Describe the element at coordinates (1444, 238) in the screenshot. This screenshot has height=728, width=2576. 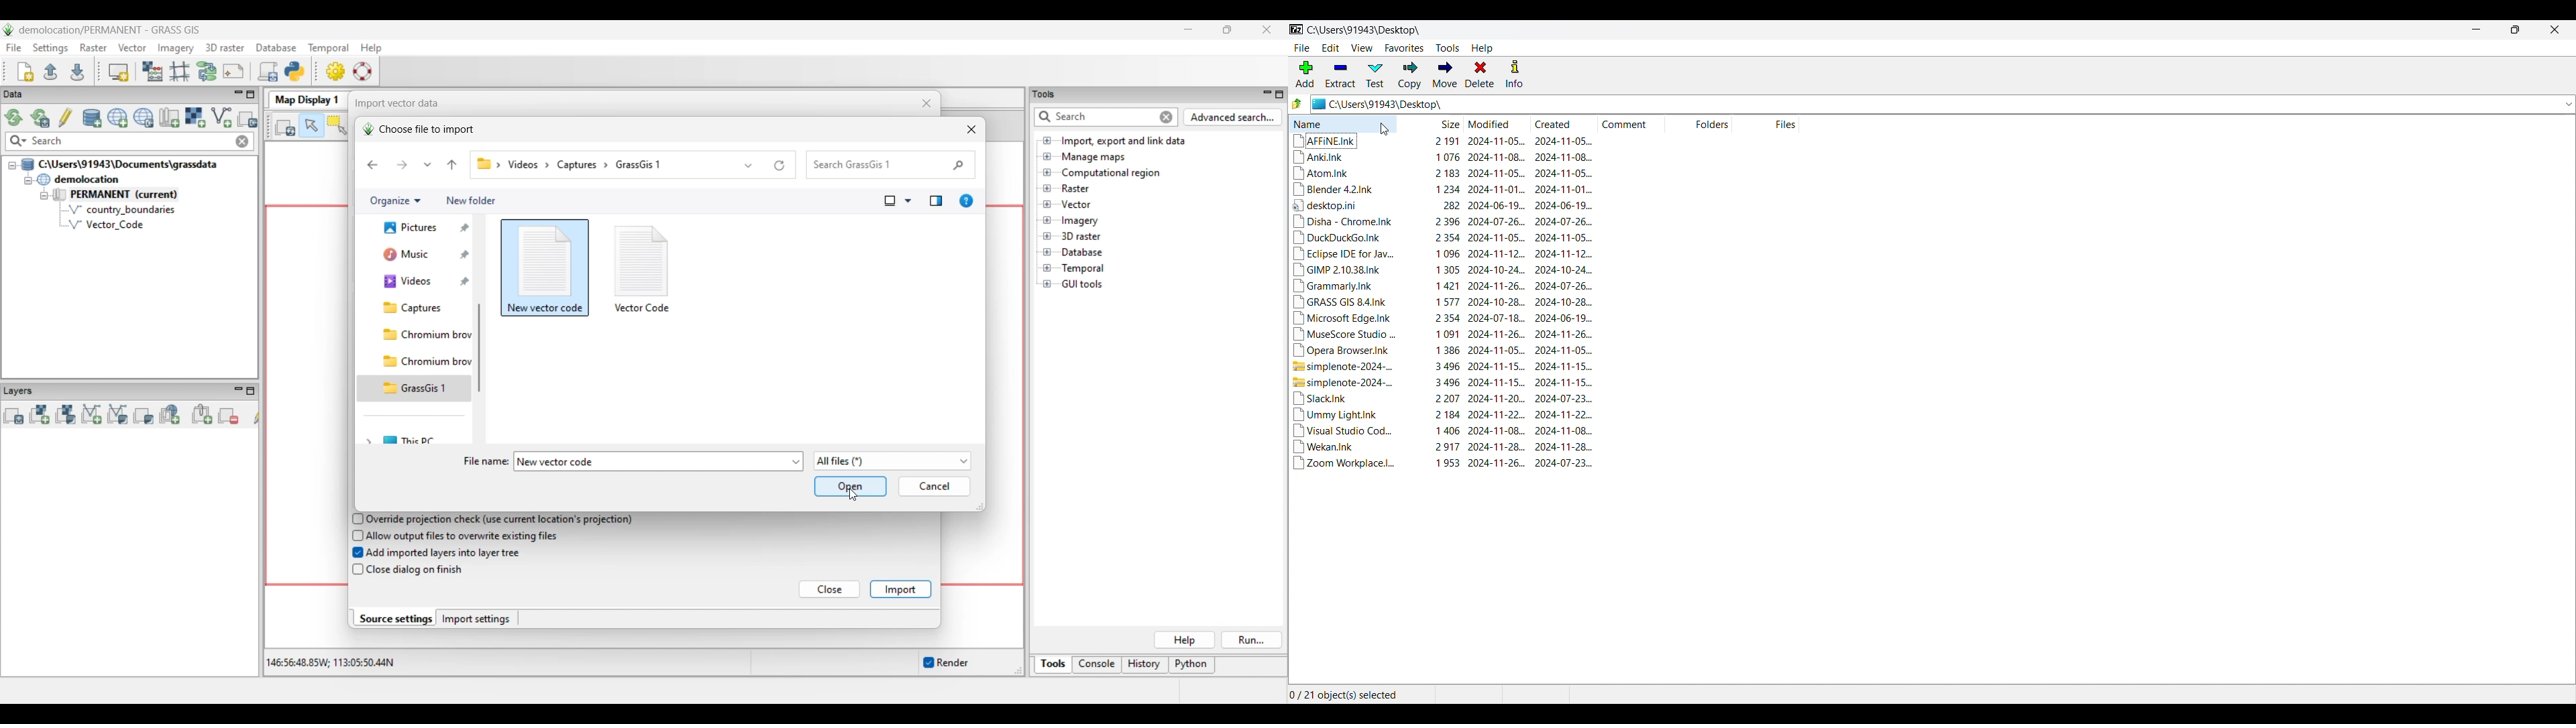
I see `DuckDuckGo.Ink 2354 2024-11-05... 2024-11-05.` at that location.